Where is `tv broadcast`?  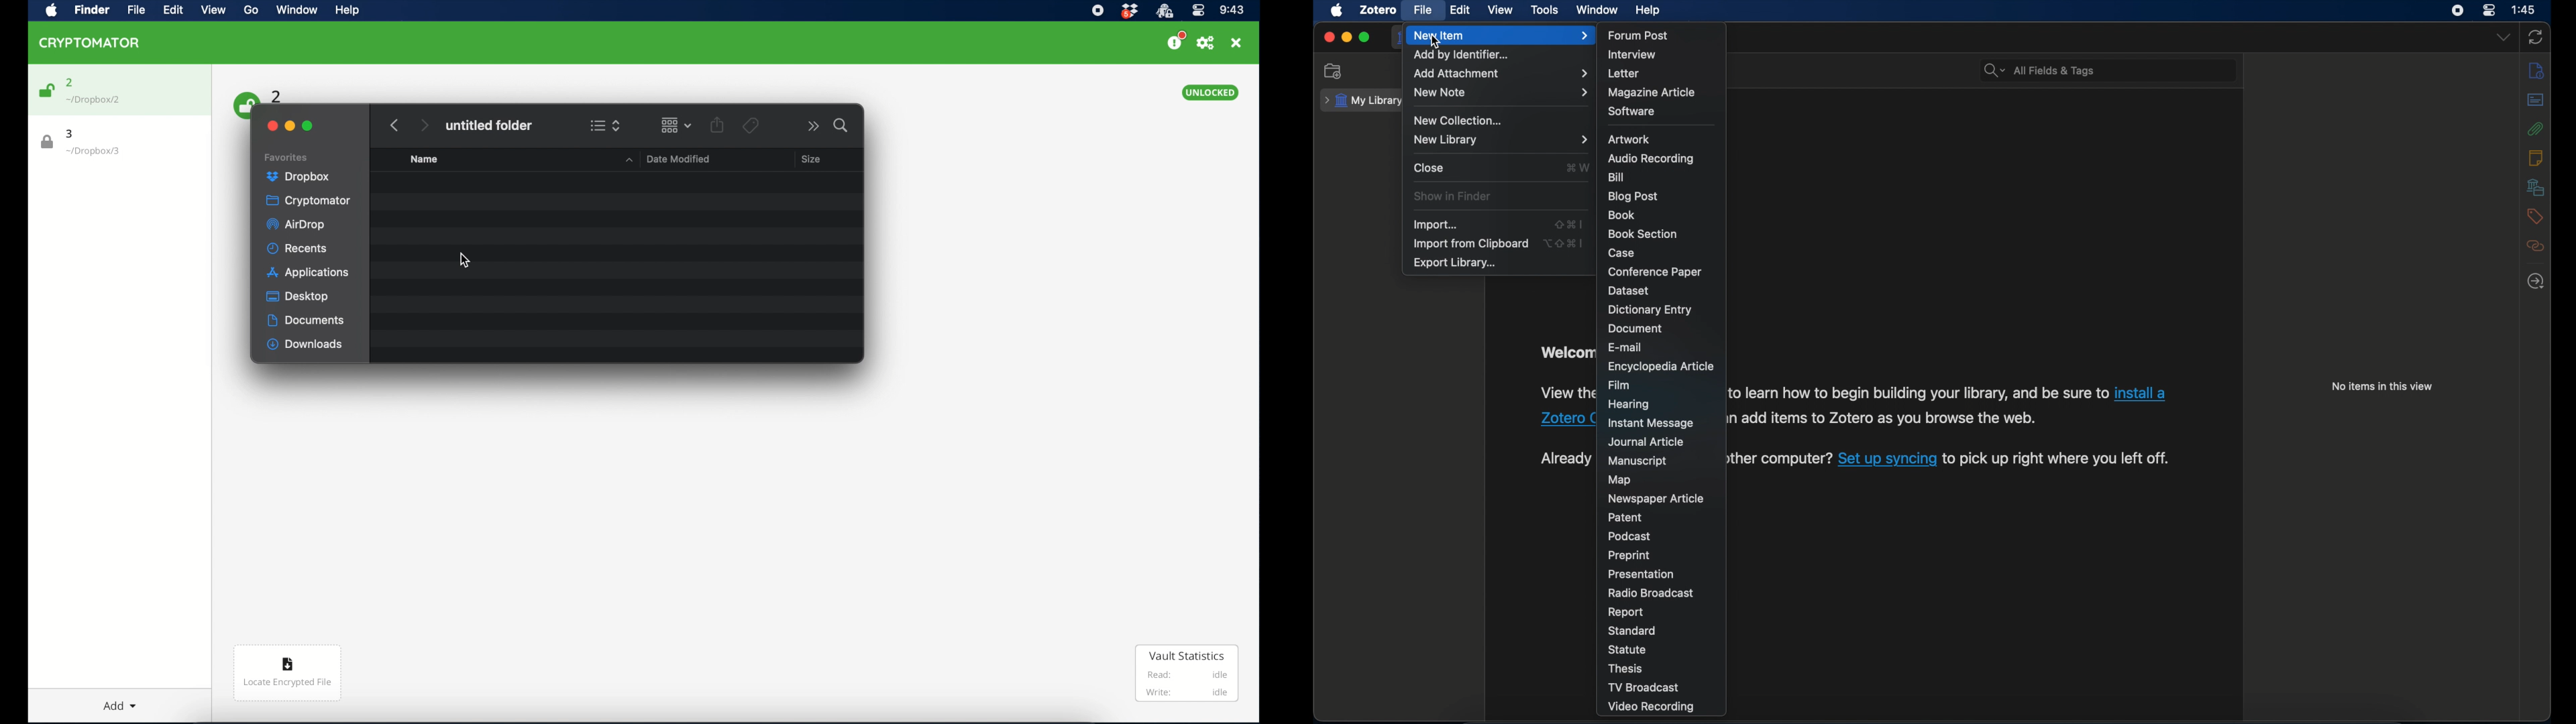
tv broadcast is located at coordinates (1643, 687).